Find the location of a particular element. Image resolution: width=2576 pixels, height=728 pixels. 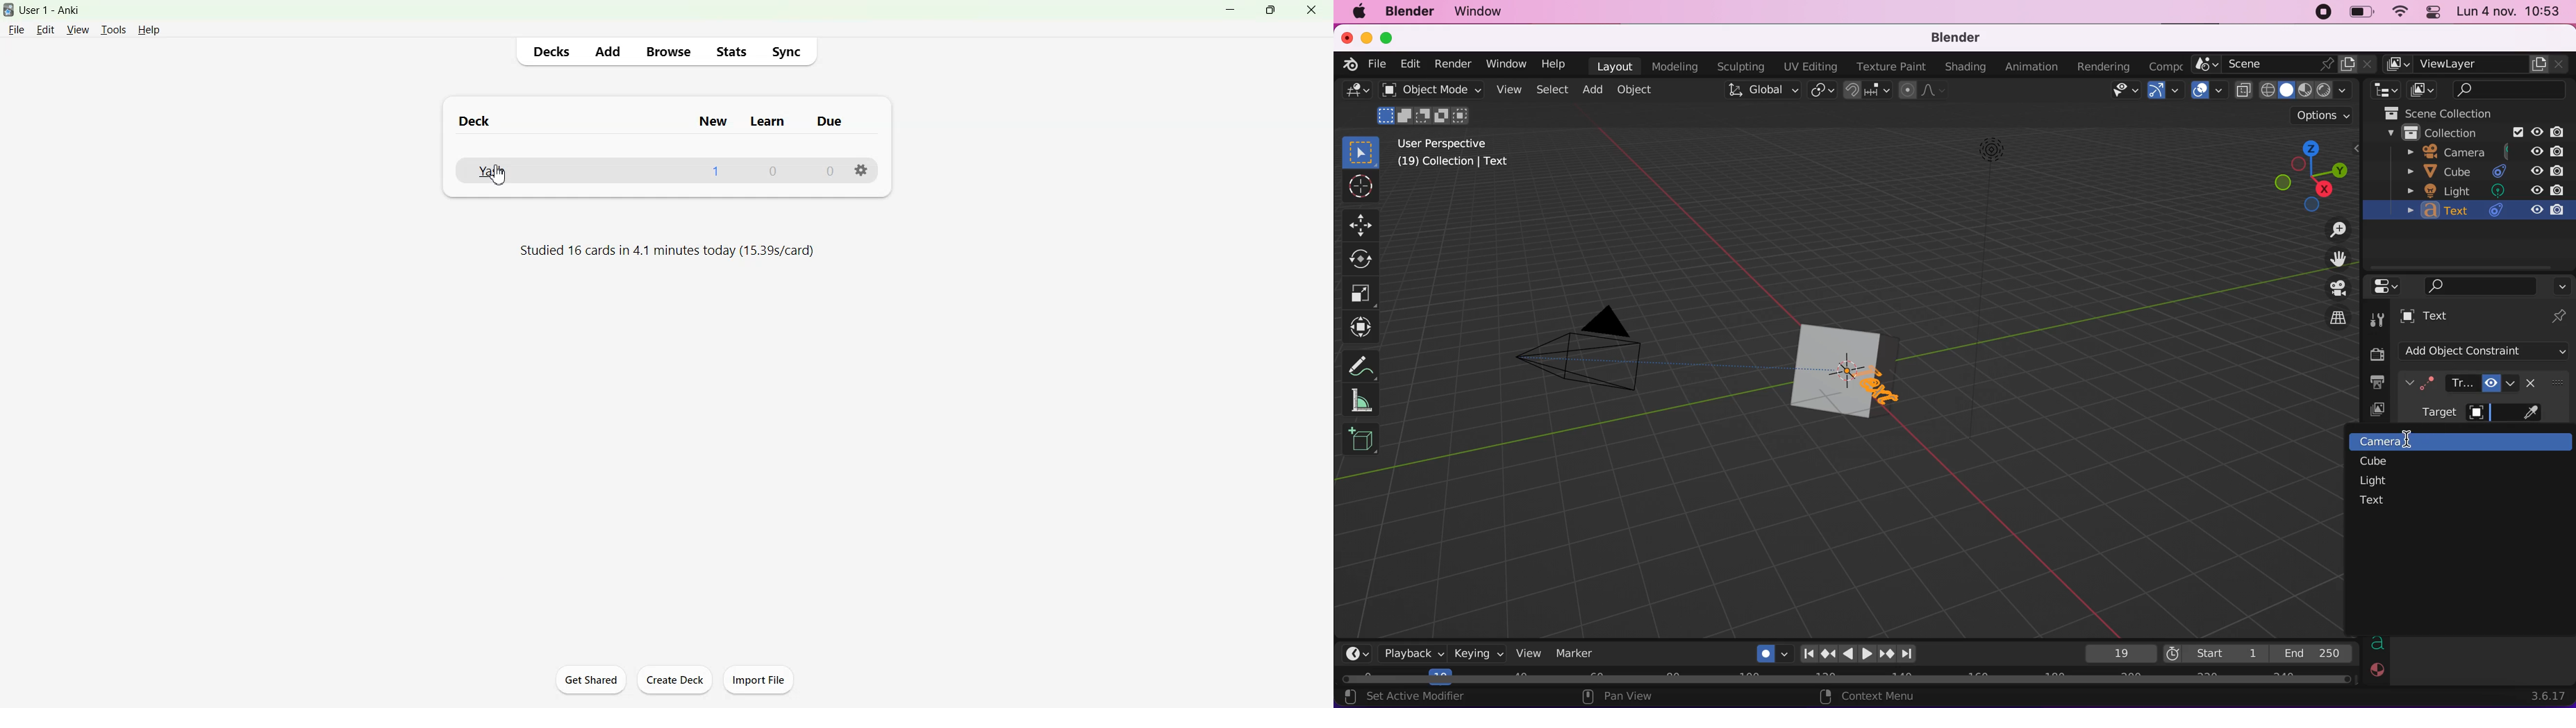

Deck is located at coordinates (474, 121).